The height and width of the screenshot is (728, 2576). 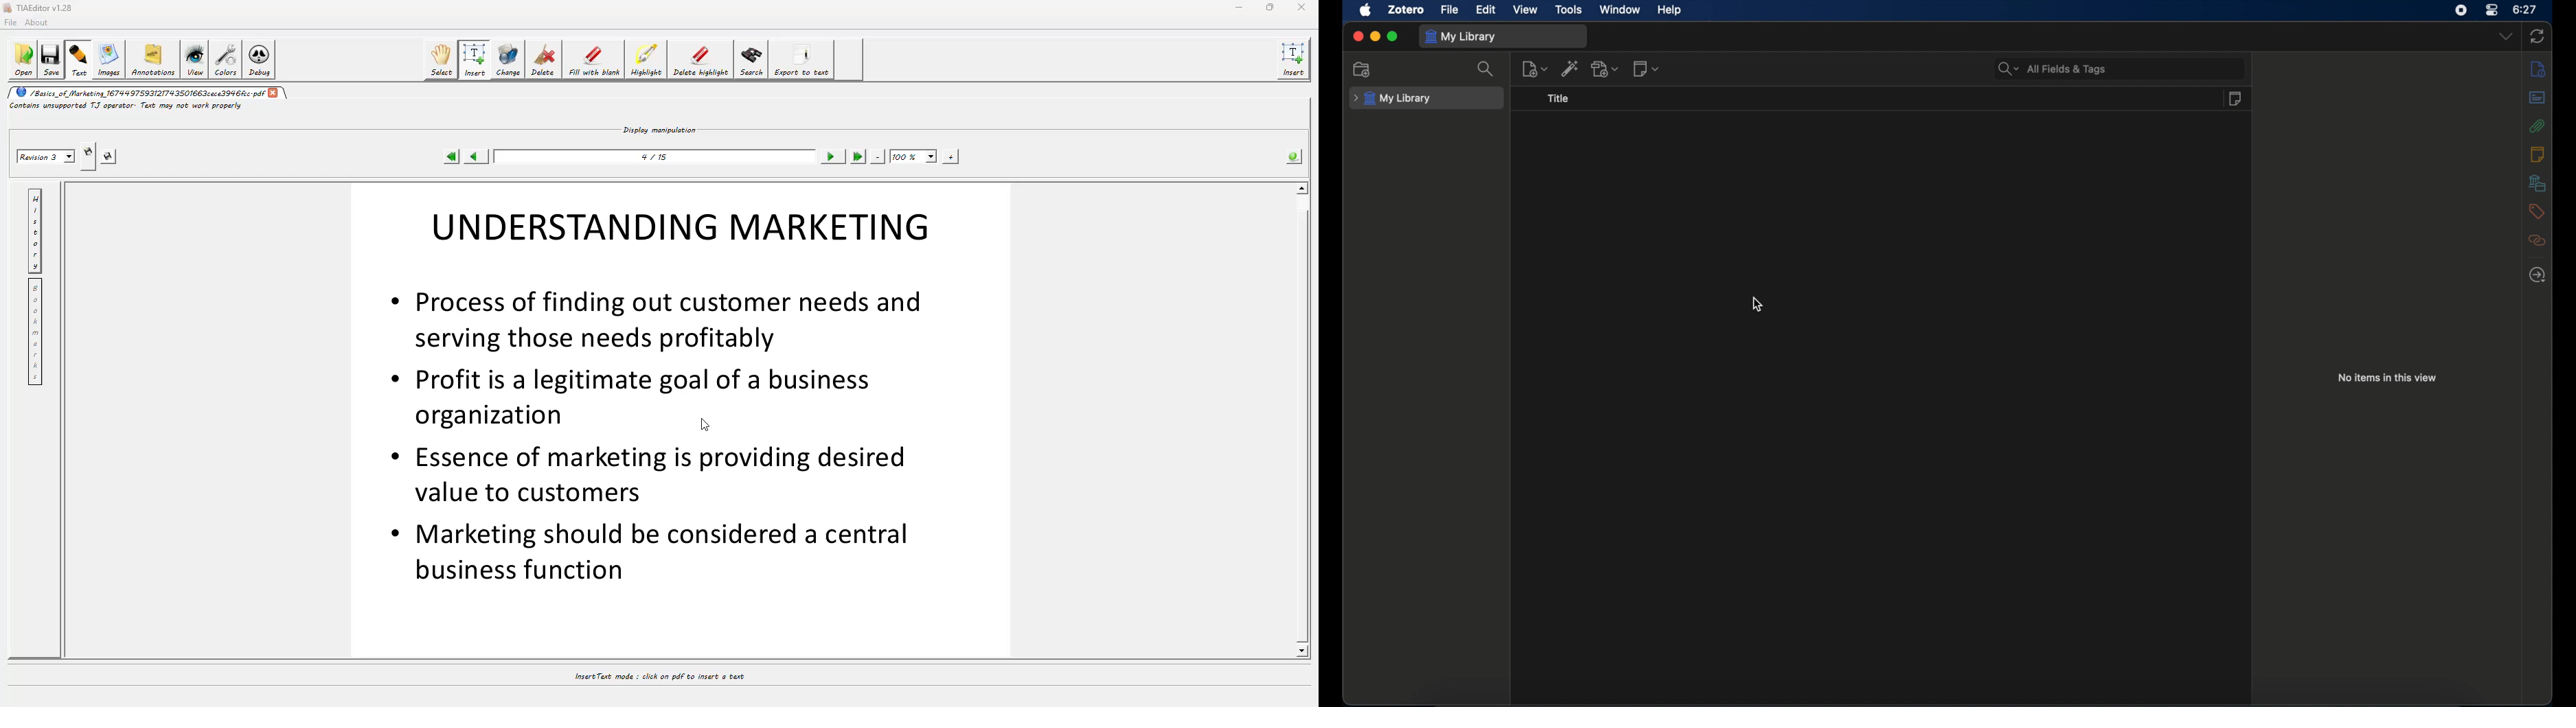 What do you see at coordinates (2524, 10) in the screenshot?
I see `time` at bounding box center [2524, 10].